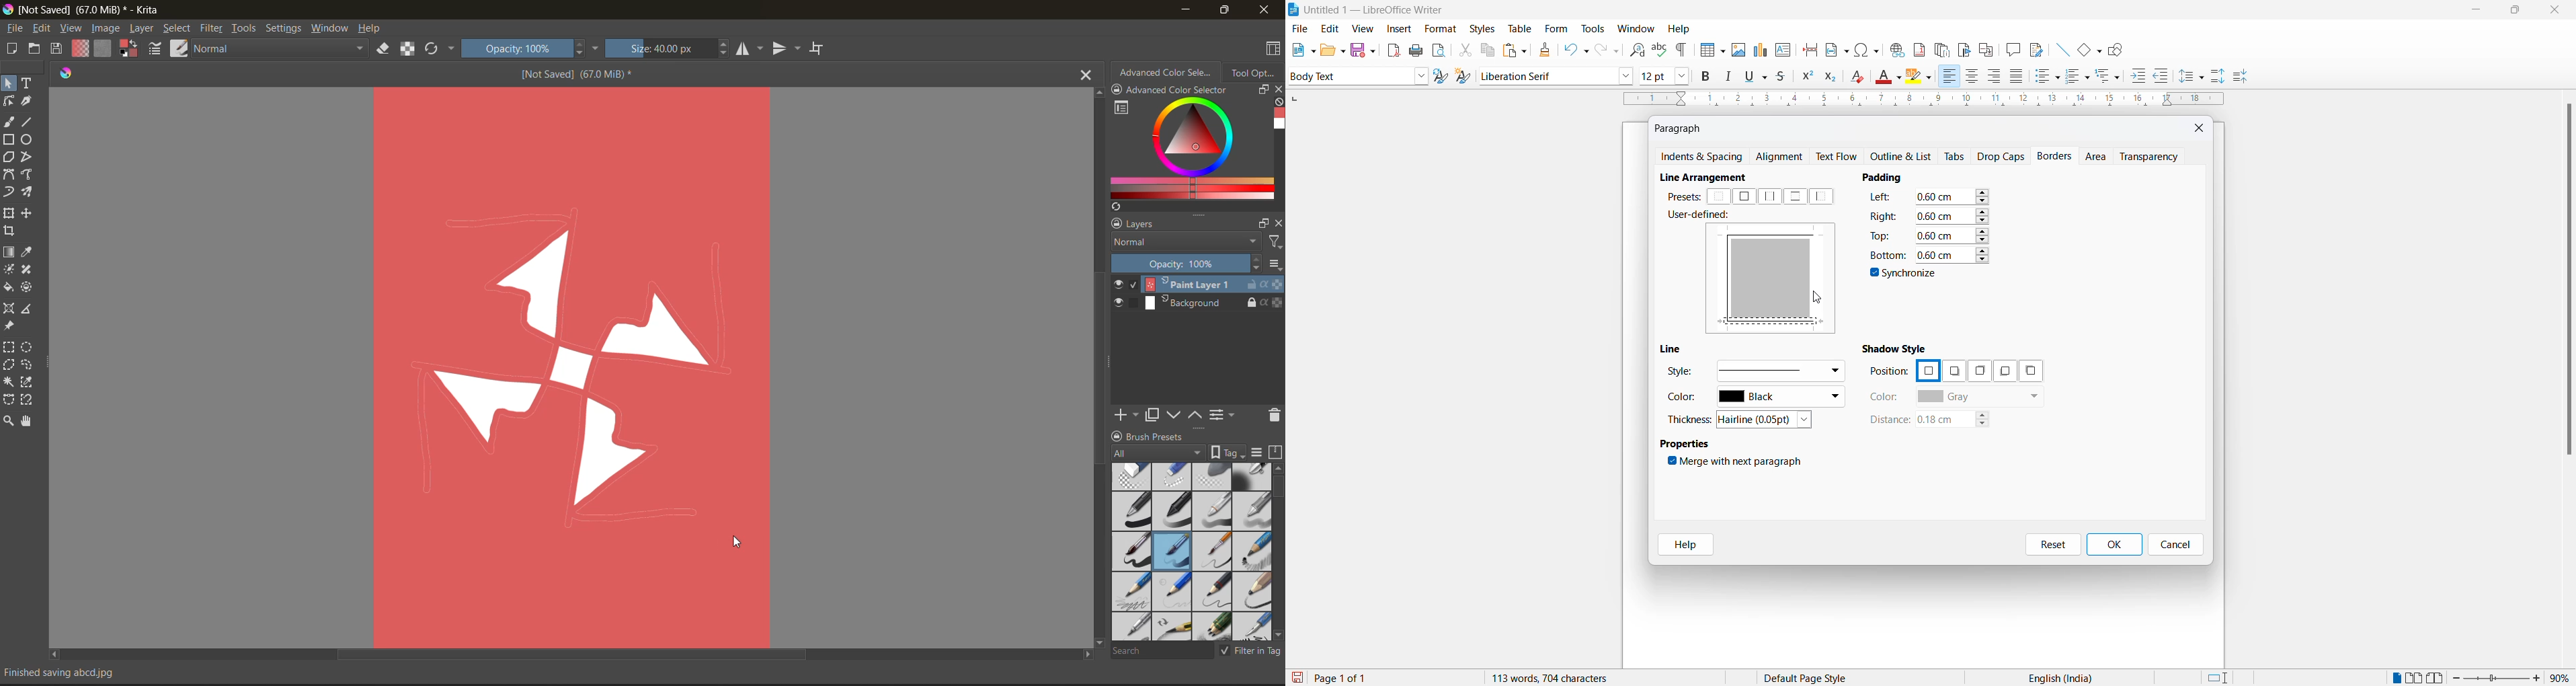 The height and width of the screenshot is (700, 2576). Describe the element at coordinates (2047, 76) in the screenshot. I see `toggle unordered list` at that location.